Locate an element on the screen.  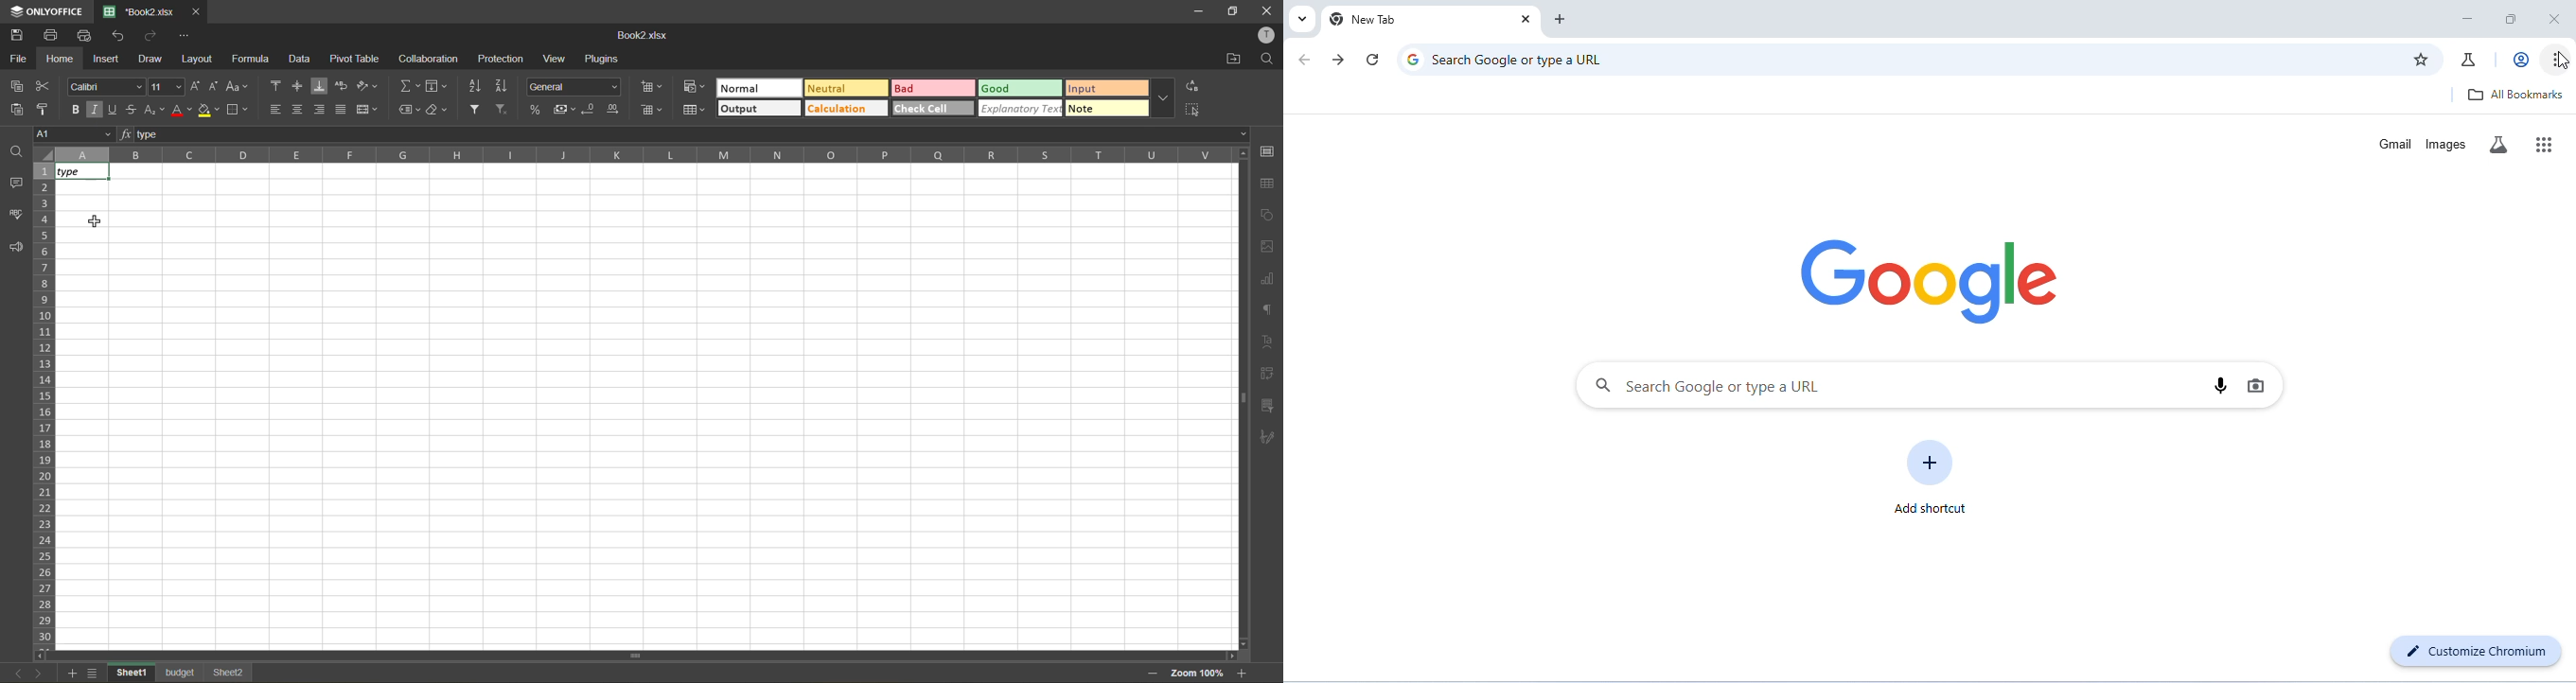
input is located at coordinates (1107, 88).